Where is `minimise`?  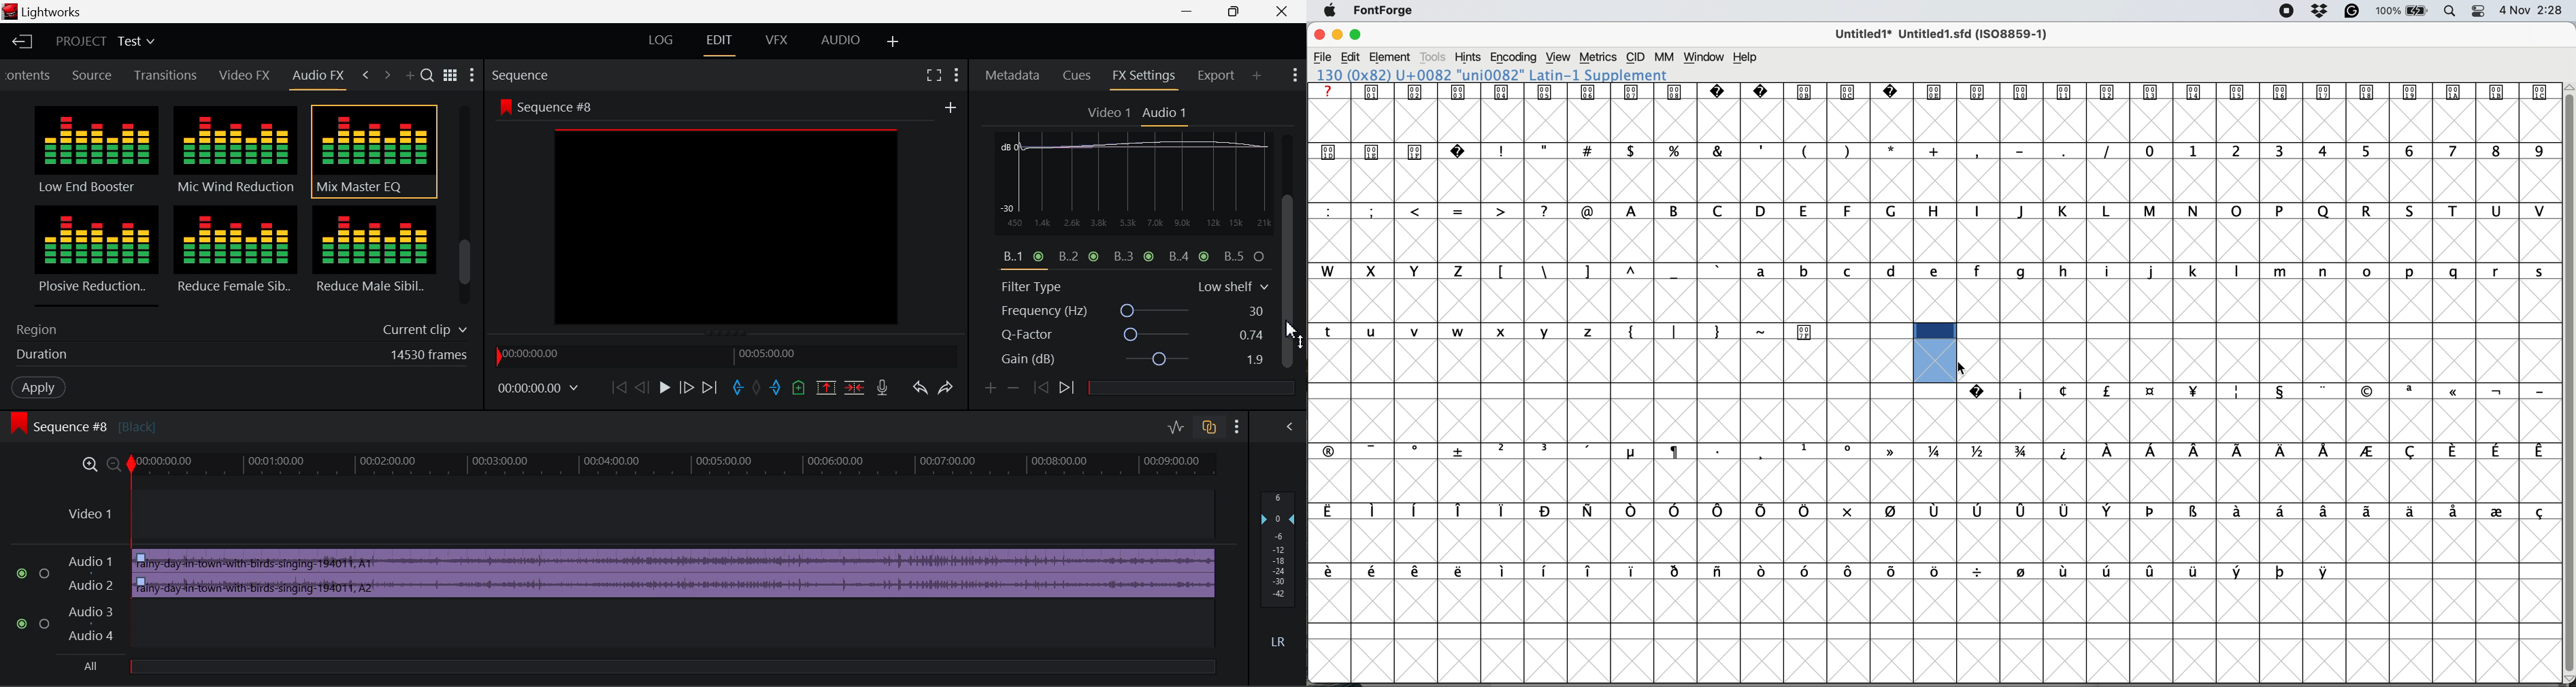
minimise is located at coordinates (1336, 35).